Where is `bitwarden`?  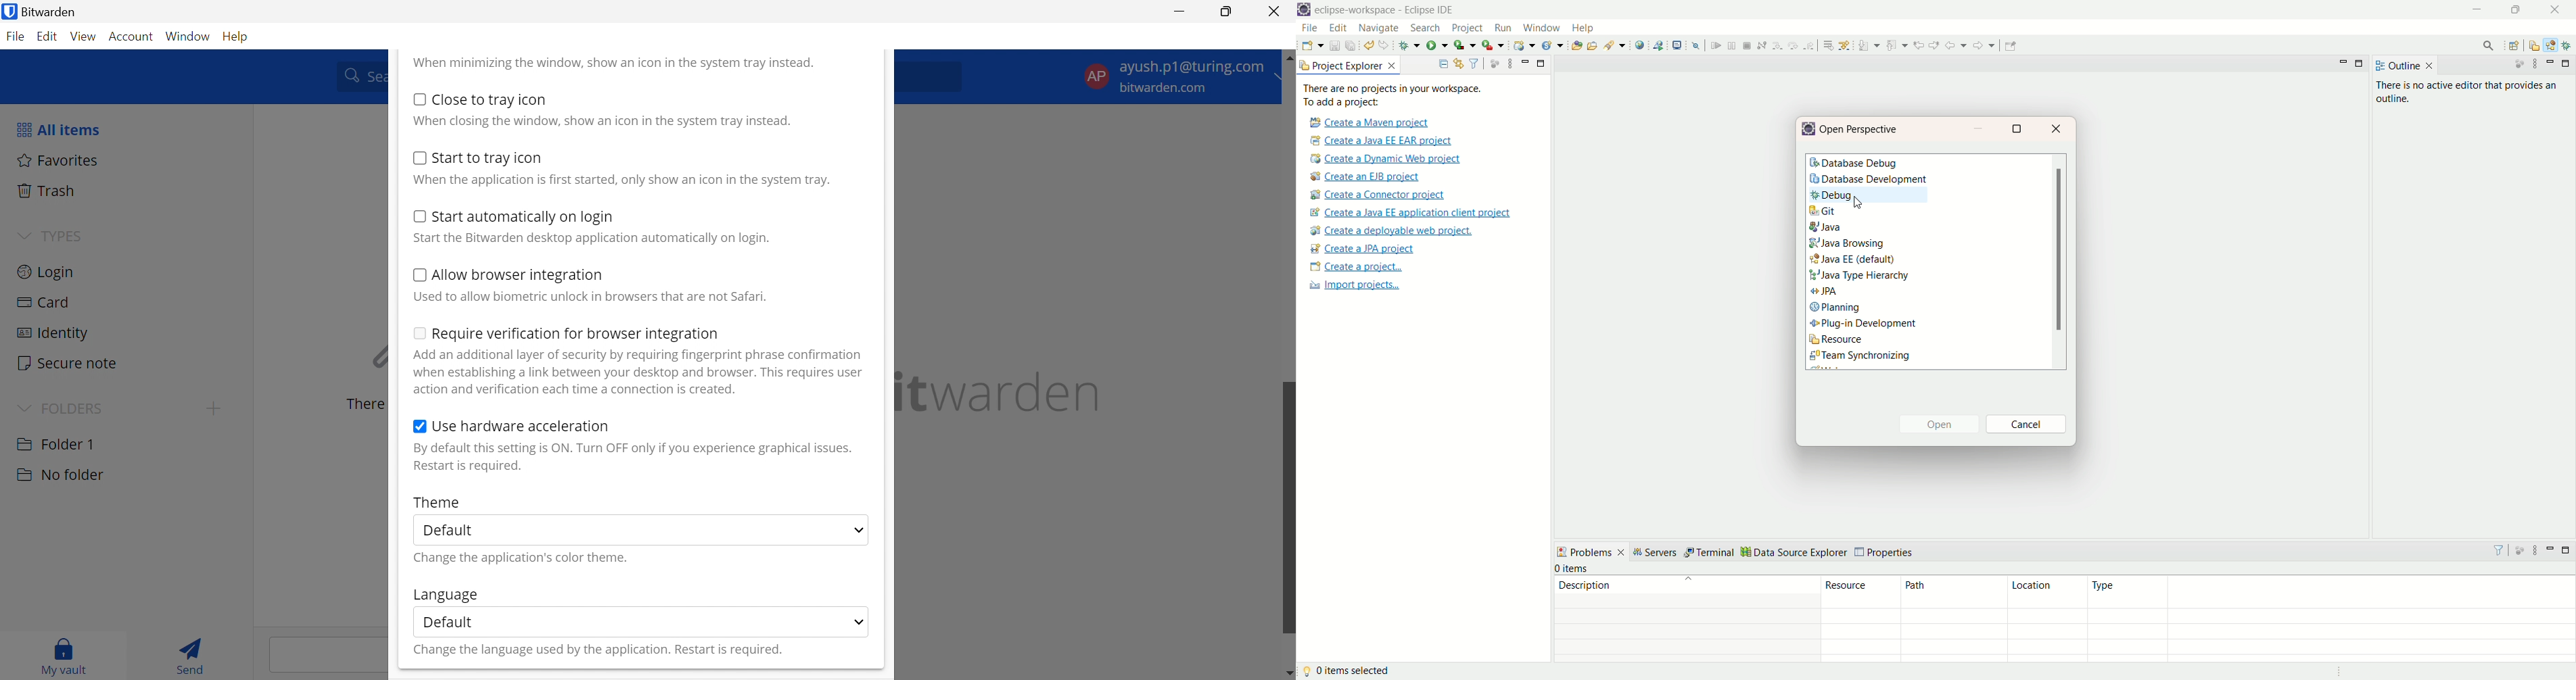 bitwarden is located at coordinates (1002, 392).